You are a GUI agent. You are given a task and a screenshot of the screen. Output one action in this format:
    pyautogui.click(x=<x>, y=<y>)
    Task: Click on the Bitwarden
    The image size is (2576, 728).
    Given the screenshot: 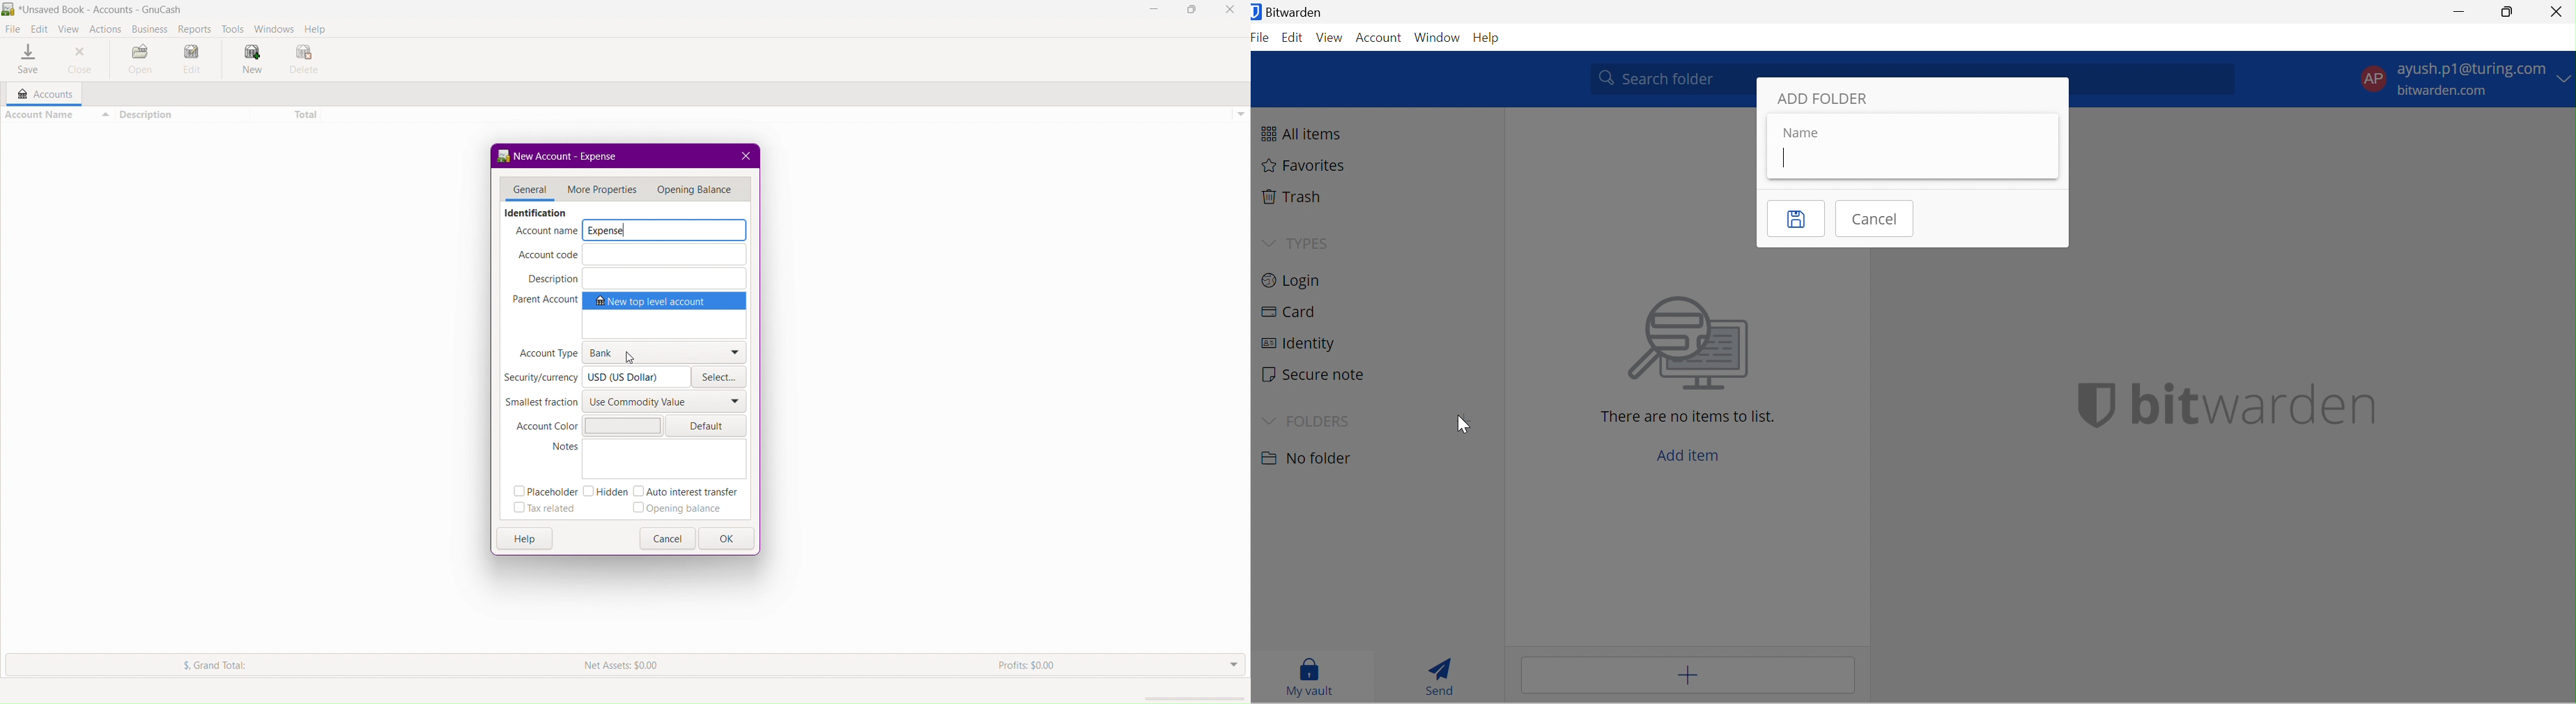 What is the action you would take?
    pyautogui.click(x=1290, y=15)
    